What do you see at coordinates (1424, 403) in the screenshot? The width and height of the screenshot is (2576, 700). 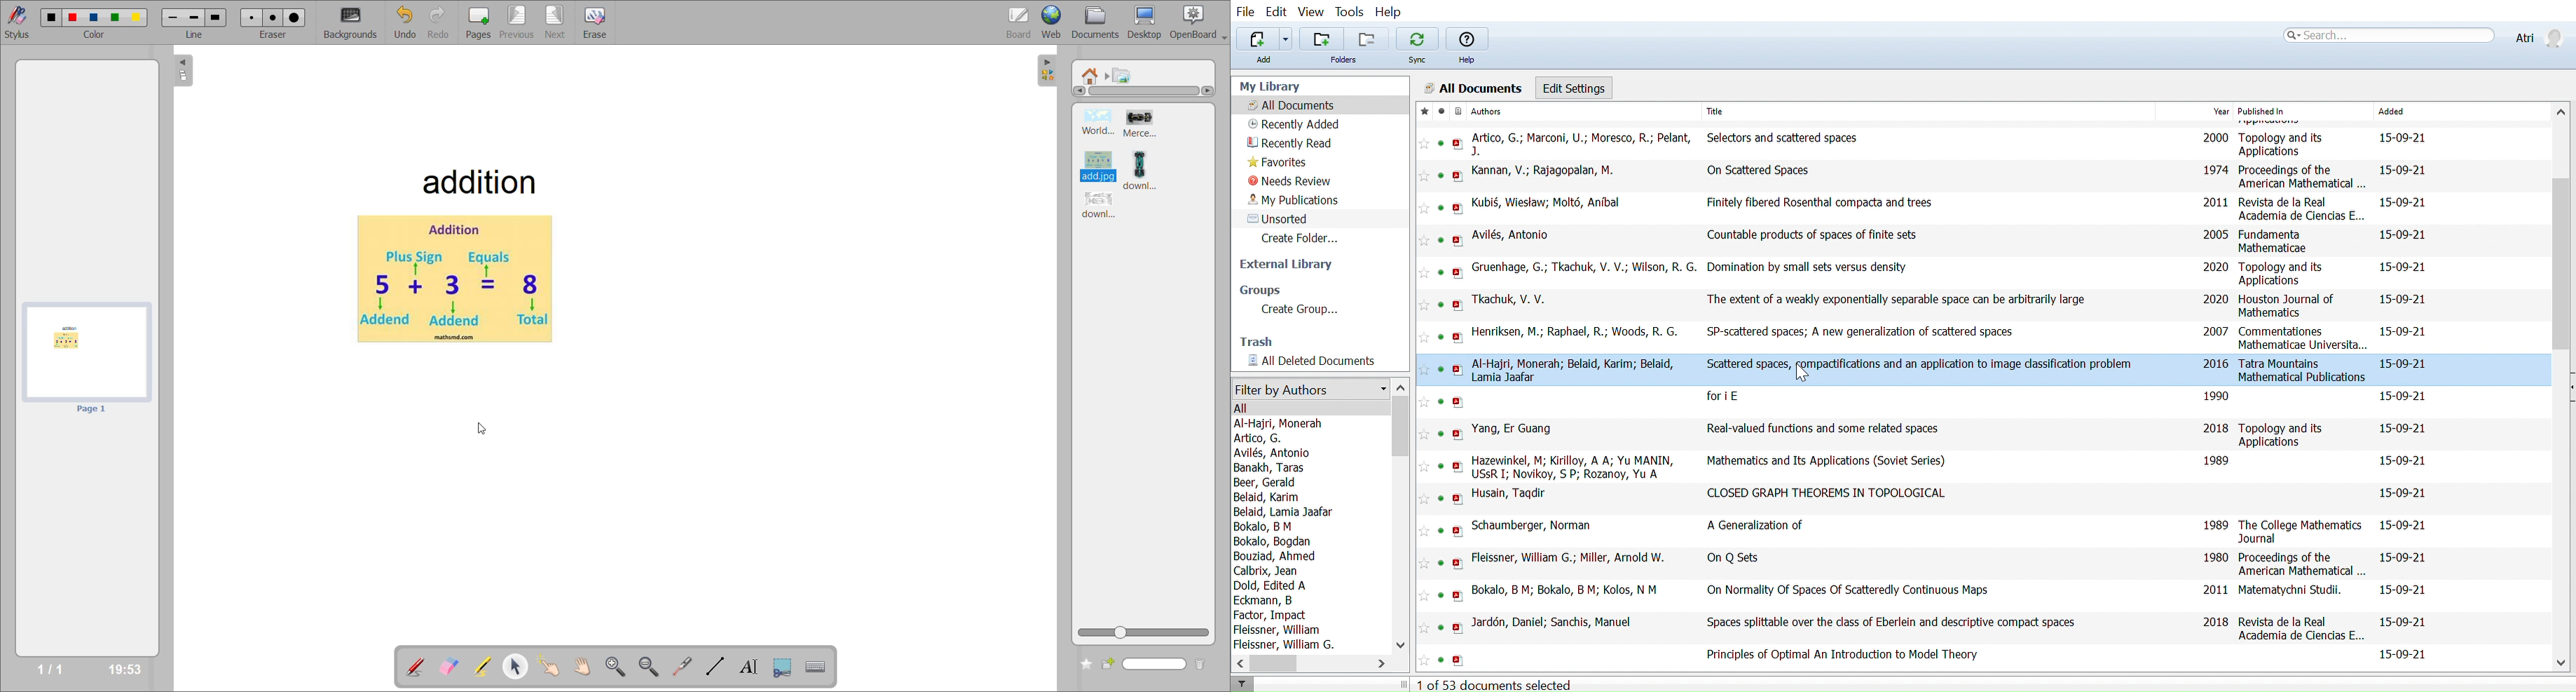 I see `favourite` at bounding box center [1424, 403].